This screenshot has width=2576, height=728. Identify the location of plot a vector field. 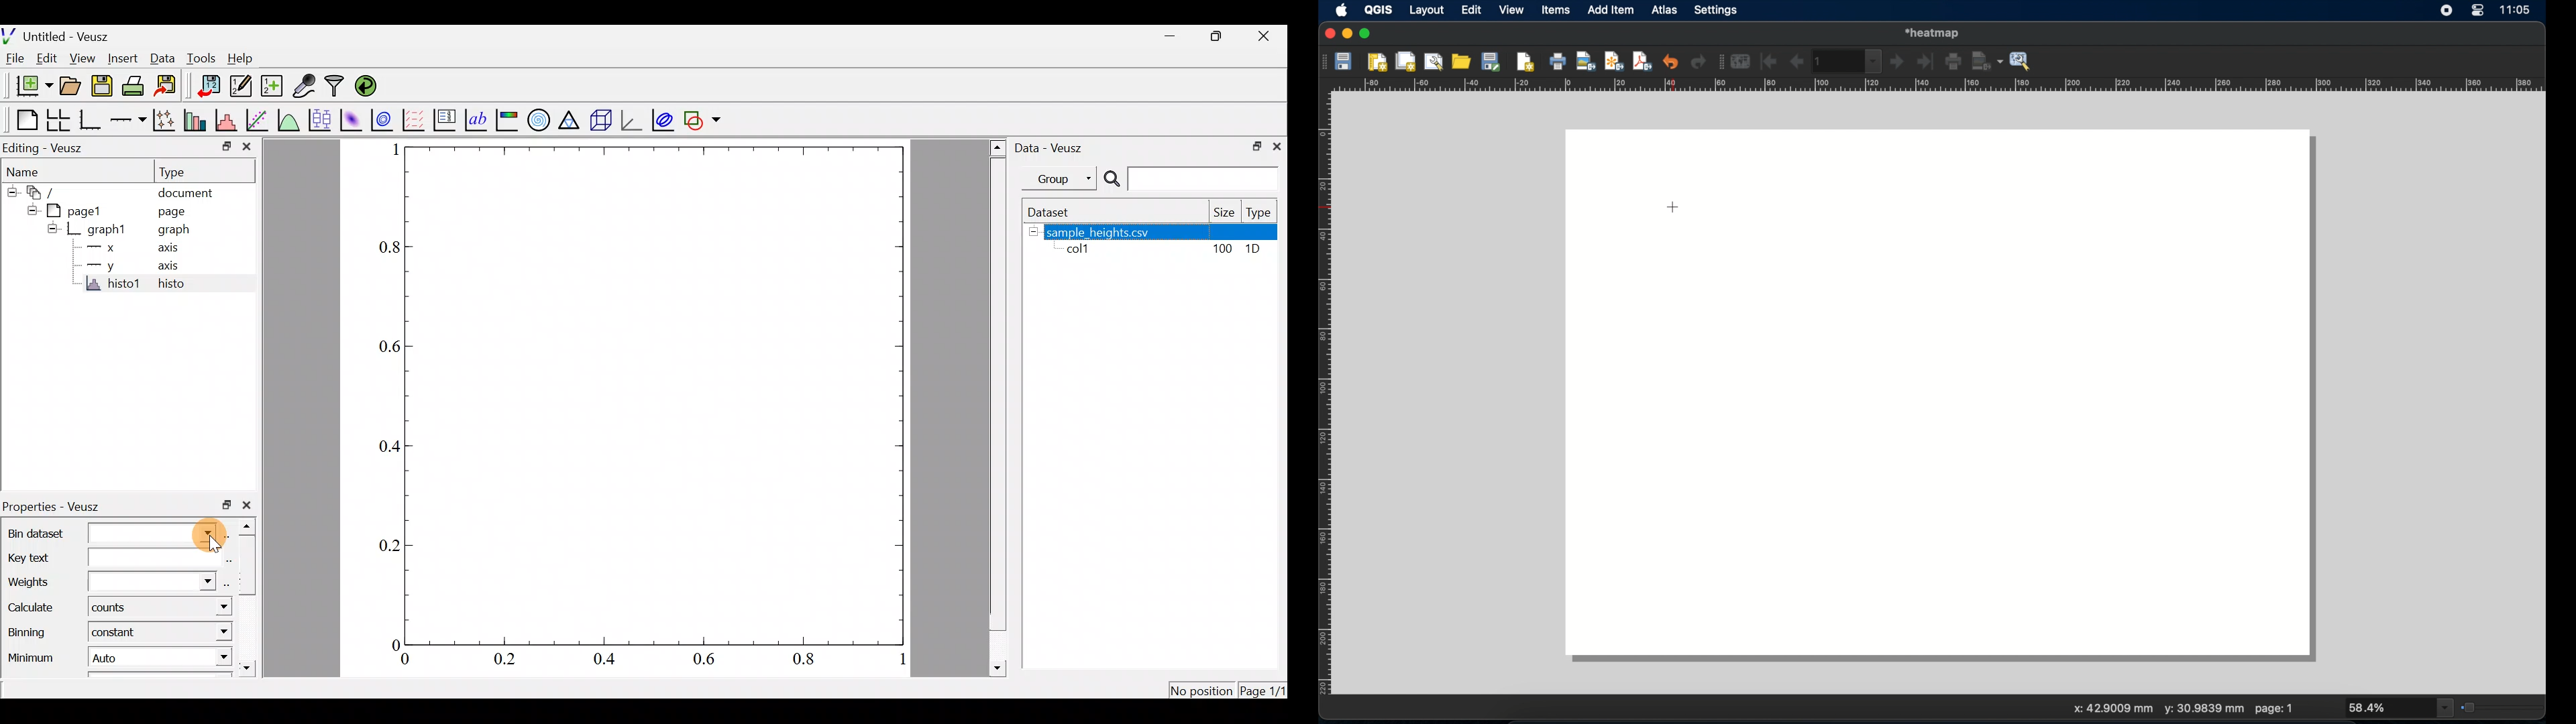
(415, 120).